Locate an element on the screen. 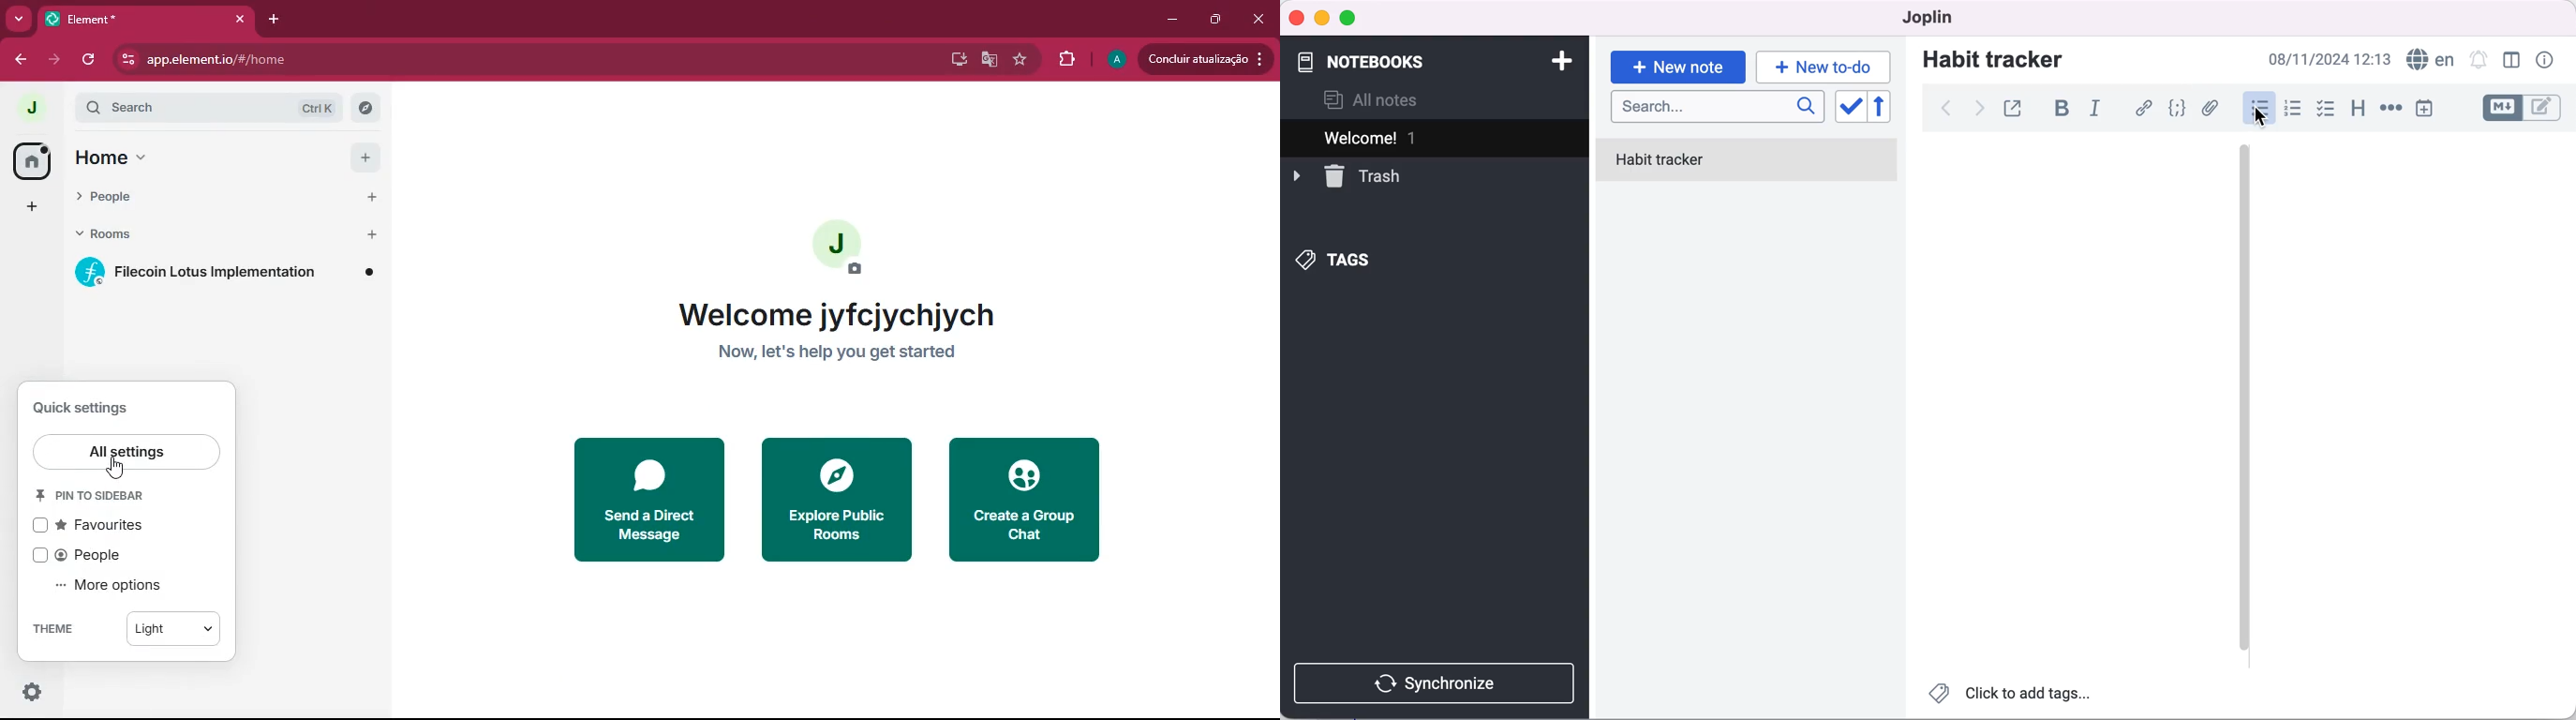 This screenshot has width=2576, height=728. language is located at coordinates (2429, 60).